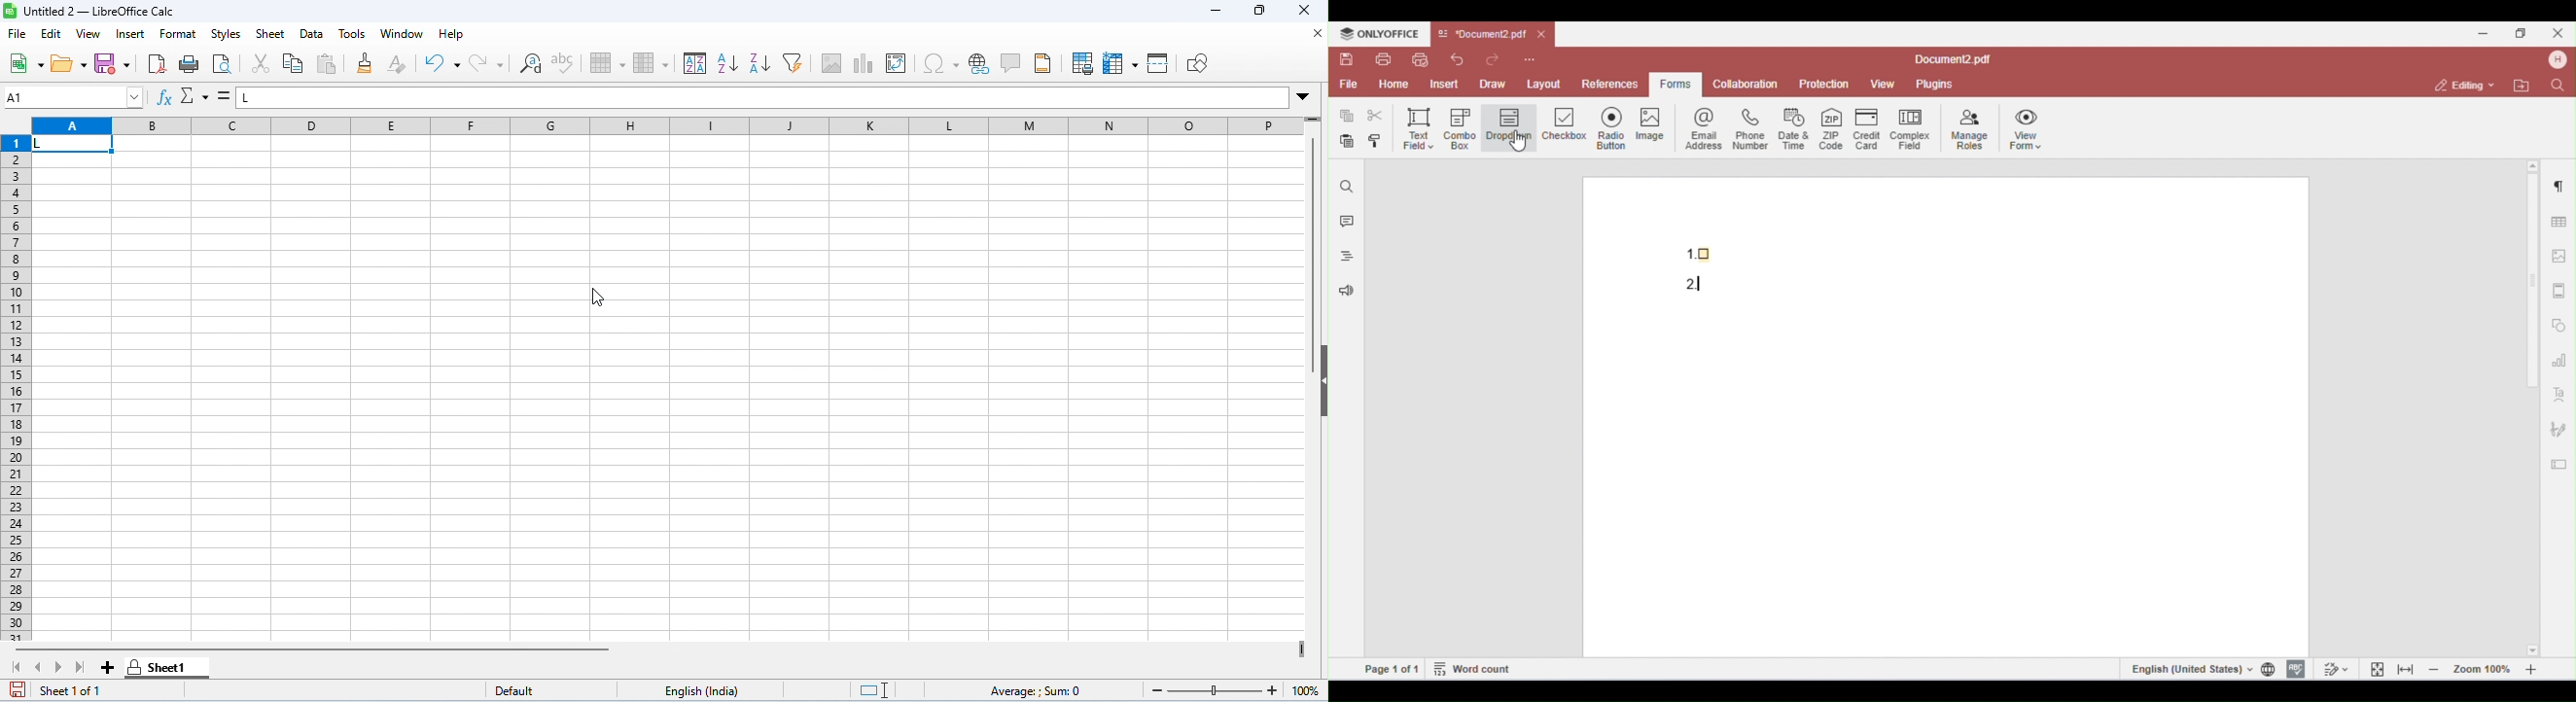 The height and width of the screenshot is (728, 2576). Describe the element at coordinates (1231, 688) in the screenshot. I see `zoom` at that location.